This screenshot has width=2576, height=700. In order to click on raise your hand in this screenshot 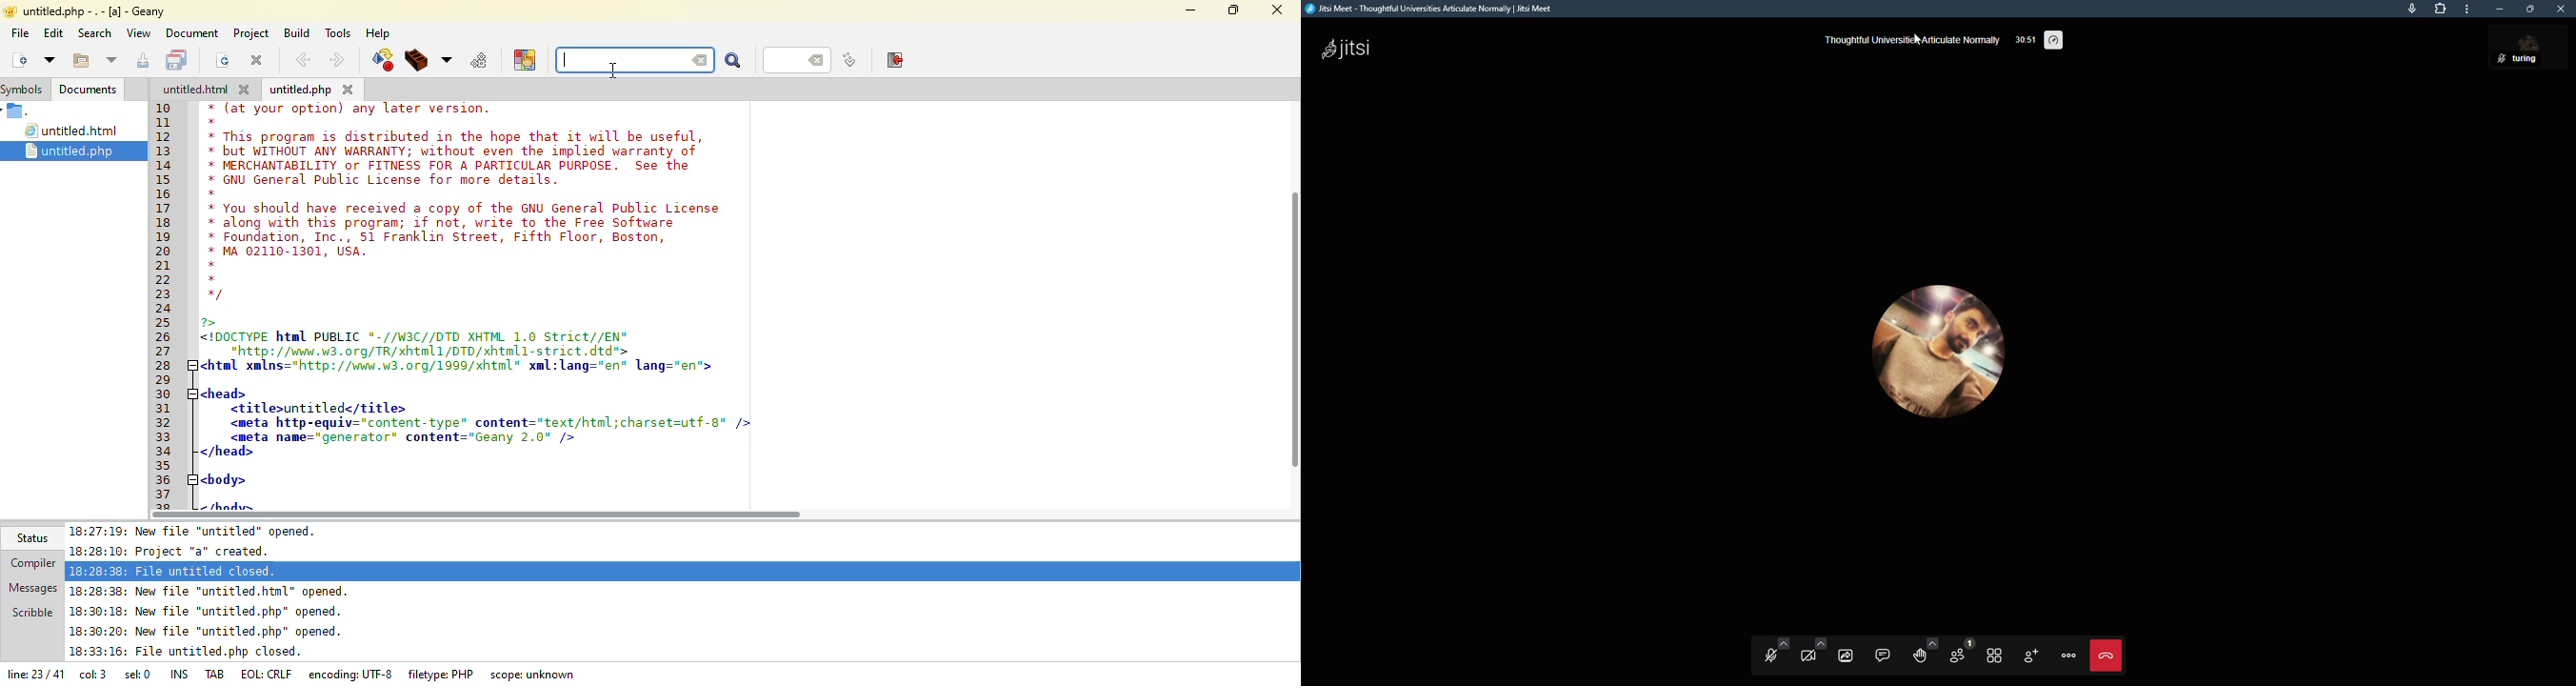, I will do `click(1921, 651)`.